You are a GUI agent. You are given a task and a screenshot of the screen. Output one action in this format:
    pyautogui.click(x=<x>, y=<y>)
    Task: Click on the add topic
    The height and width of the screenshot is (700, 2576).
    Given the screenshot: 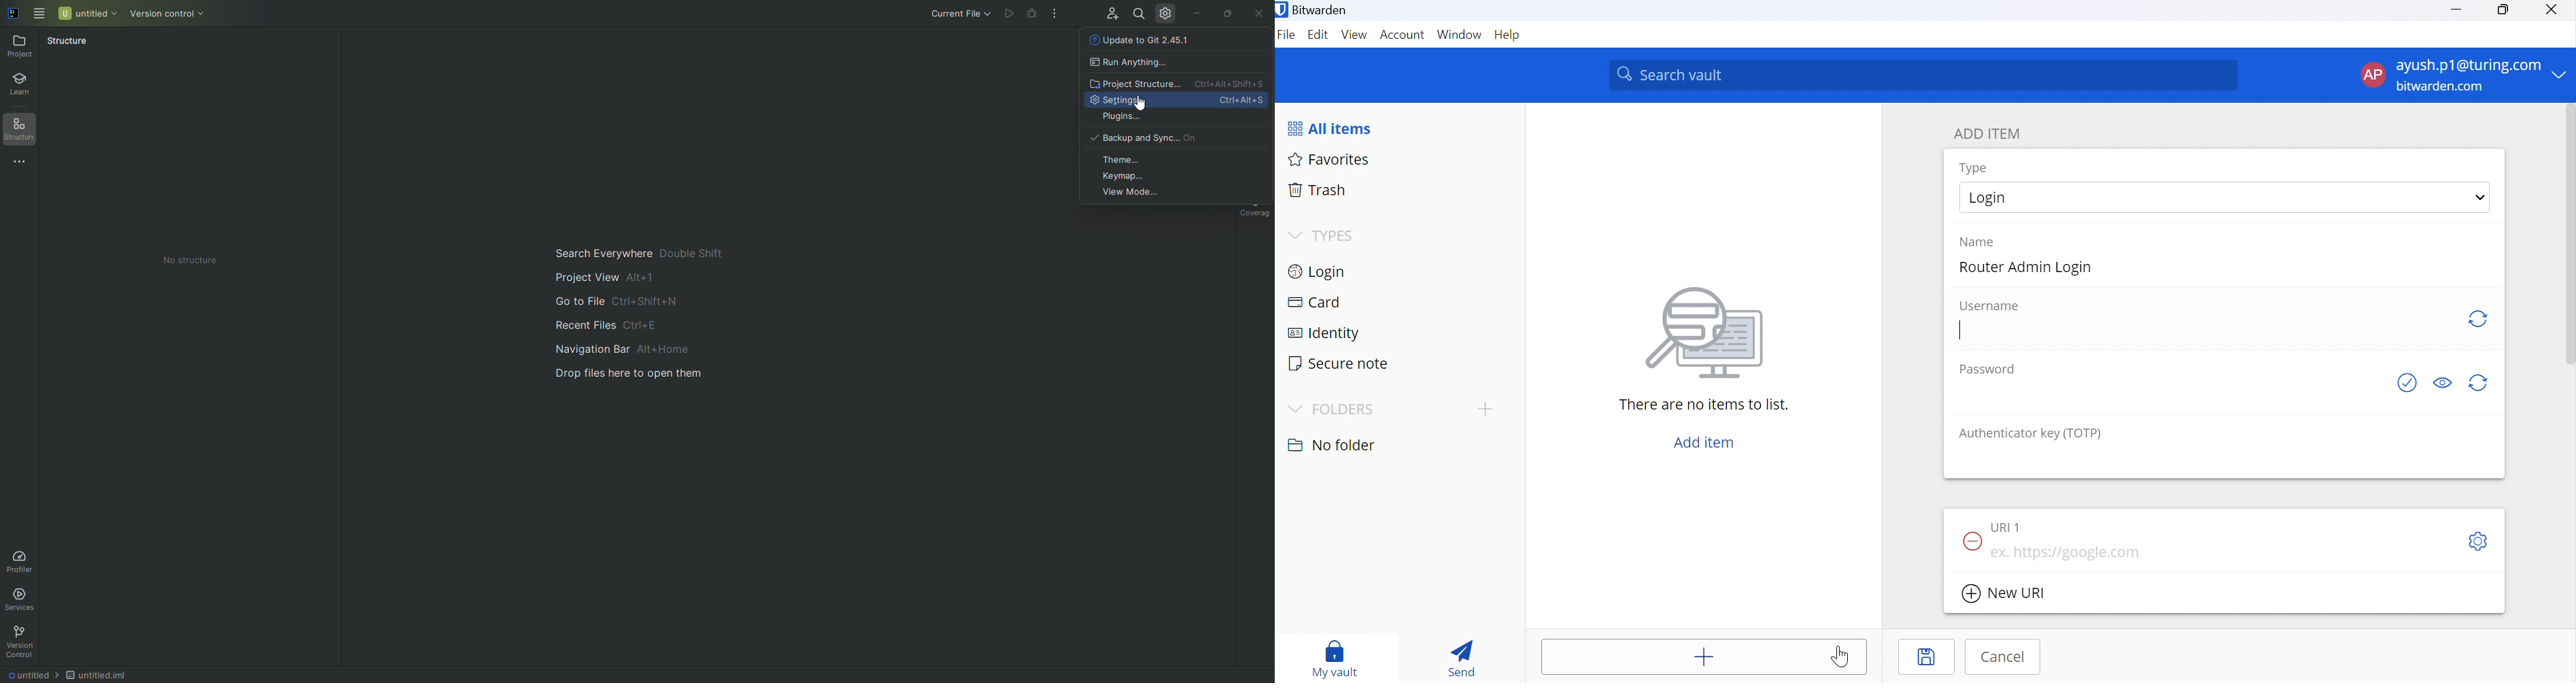 What is the action you would take?
    pyautogui.click(x=1486, y=408)
    